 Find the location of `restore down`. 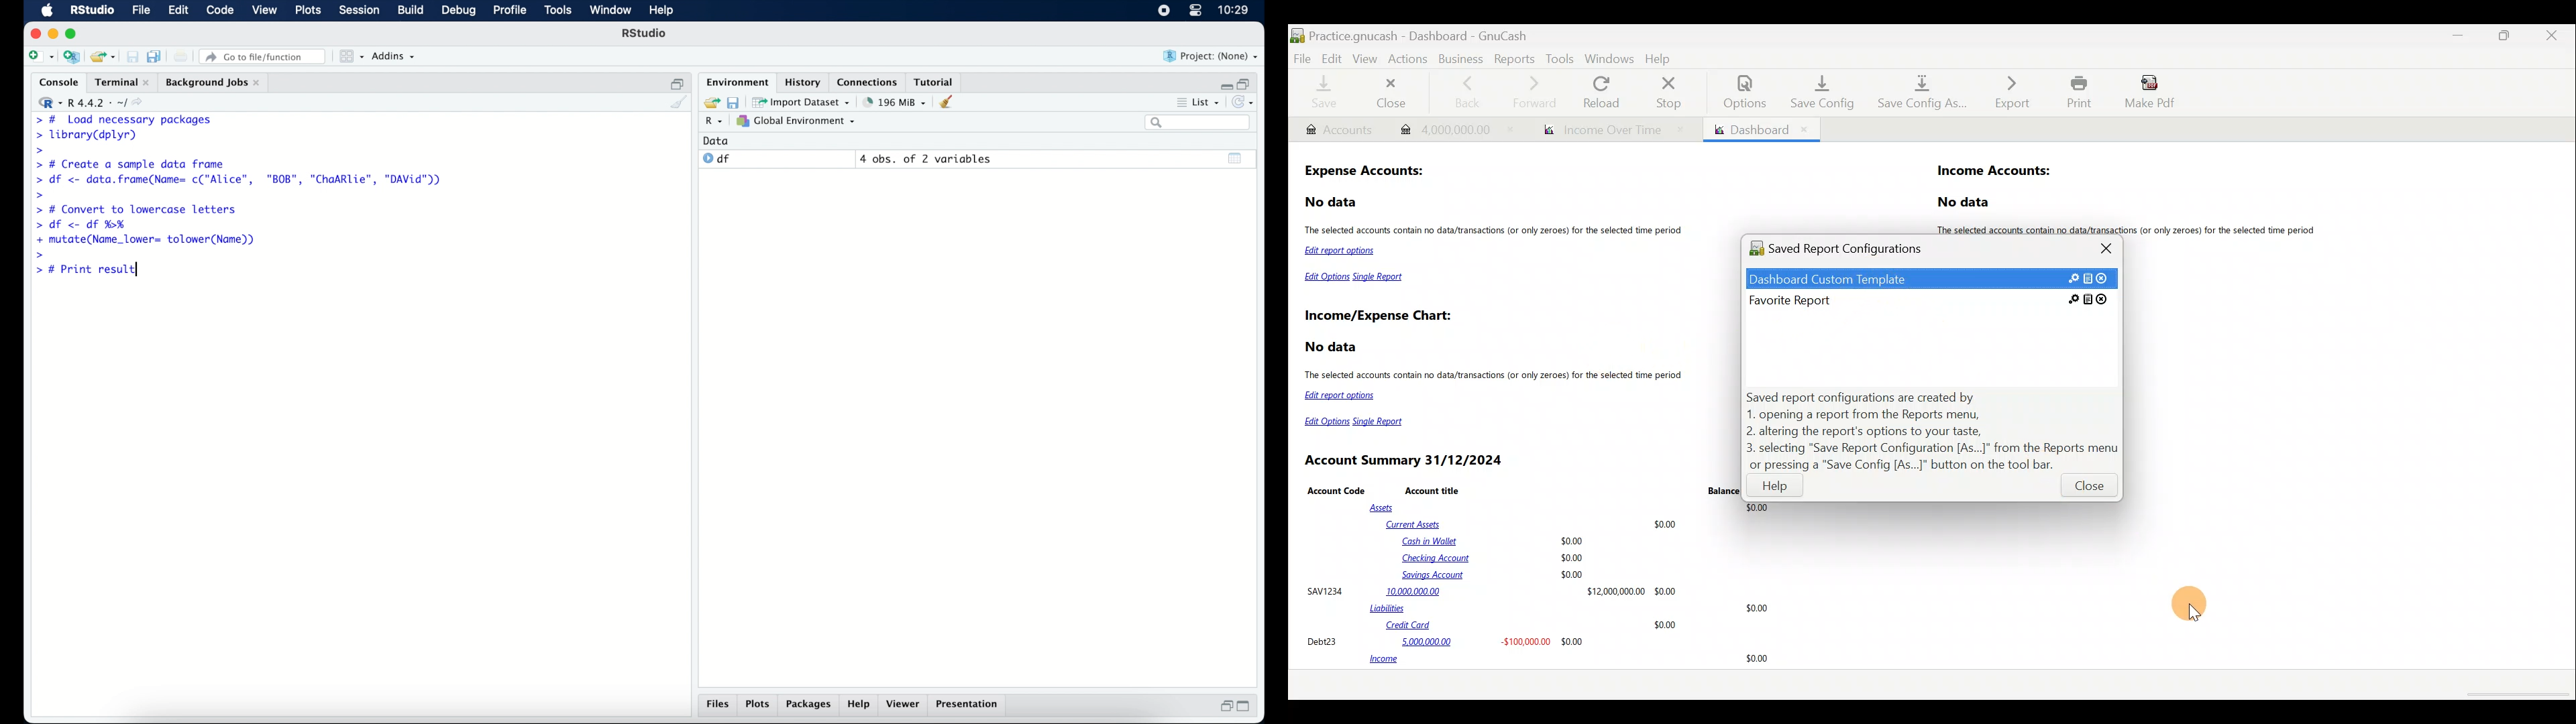

restore down is located at coordinates (678, 82).